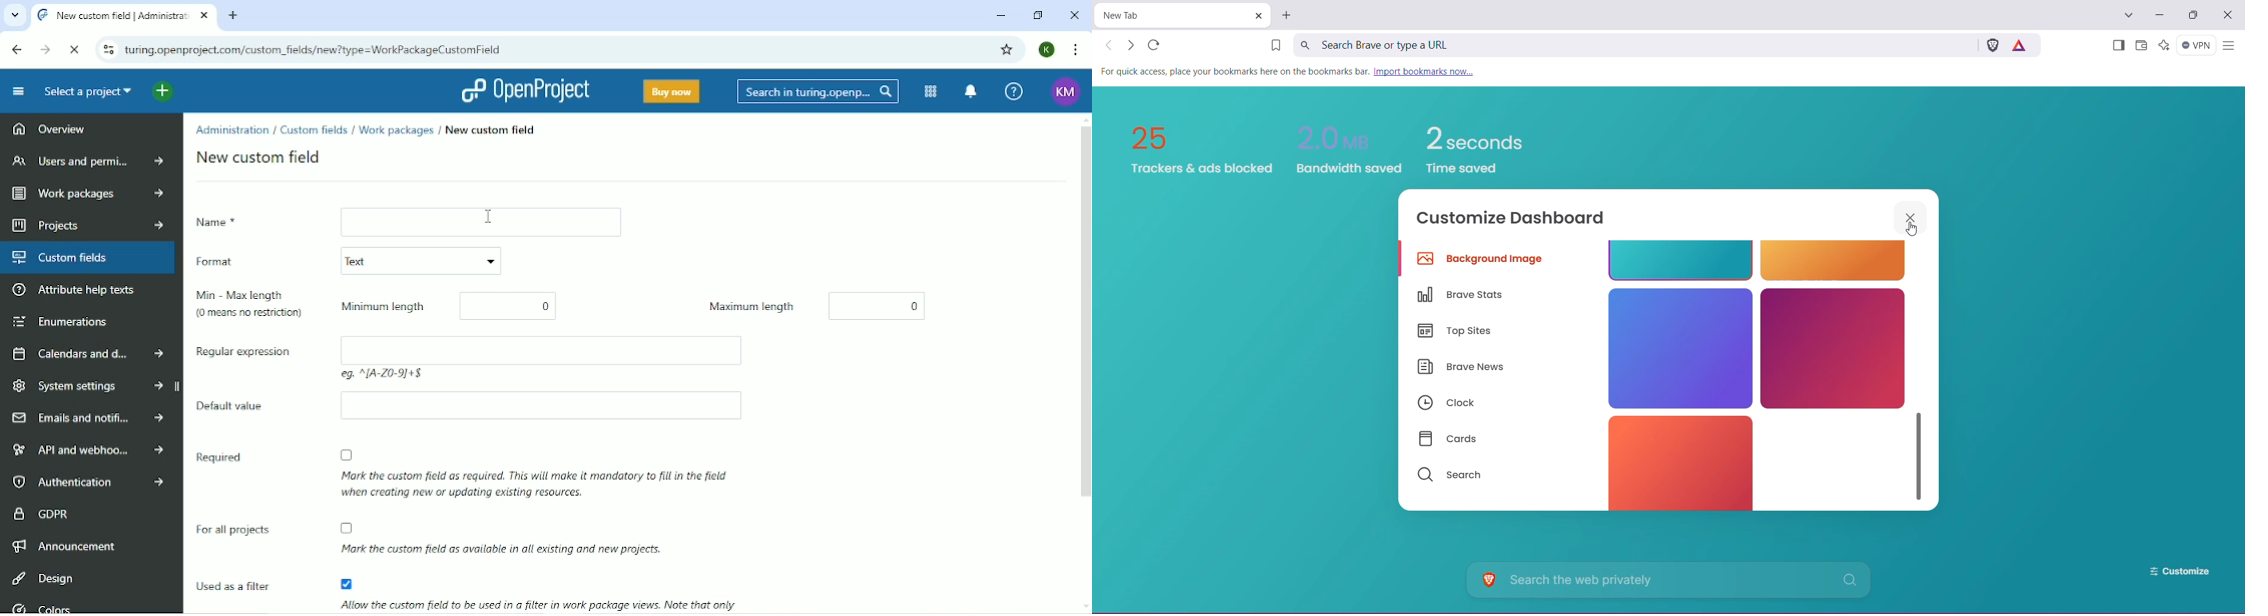  What do you see at coordinates (382, 375) in the screenshot?
I see `eg: ^(A-Z 0-9)+$` at bounding box center [382, 375].